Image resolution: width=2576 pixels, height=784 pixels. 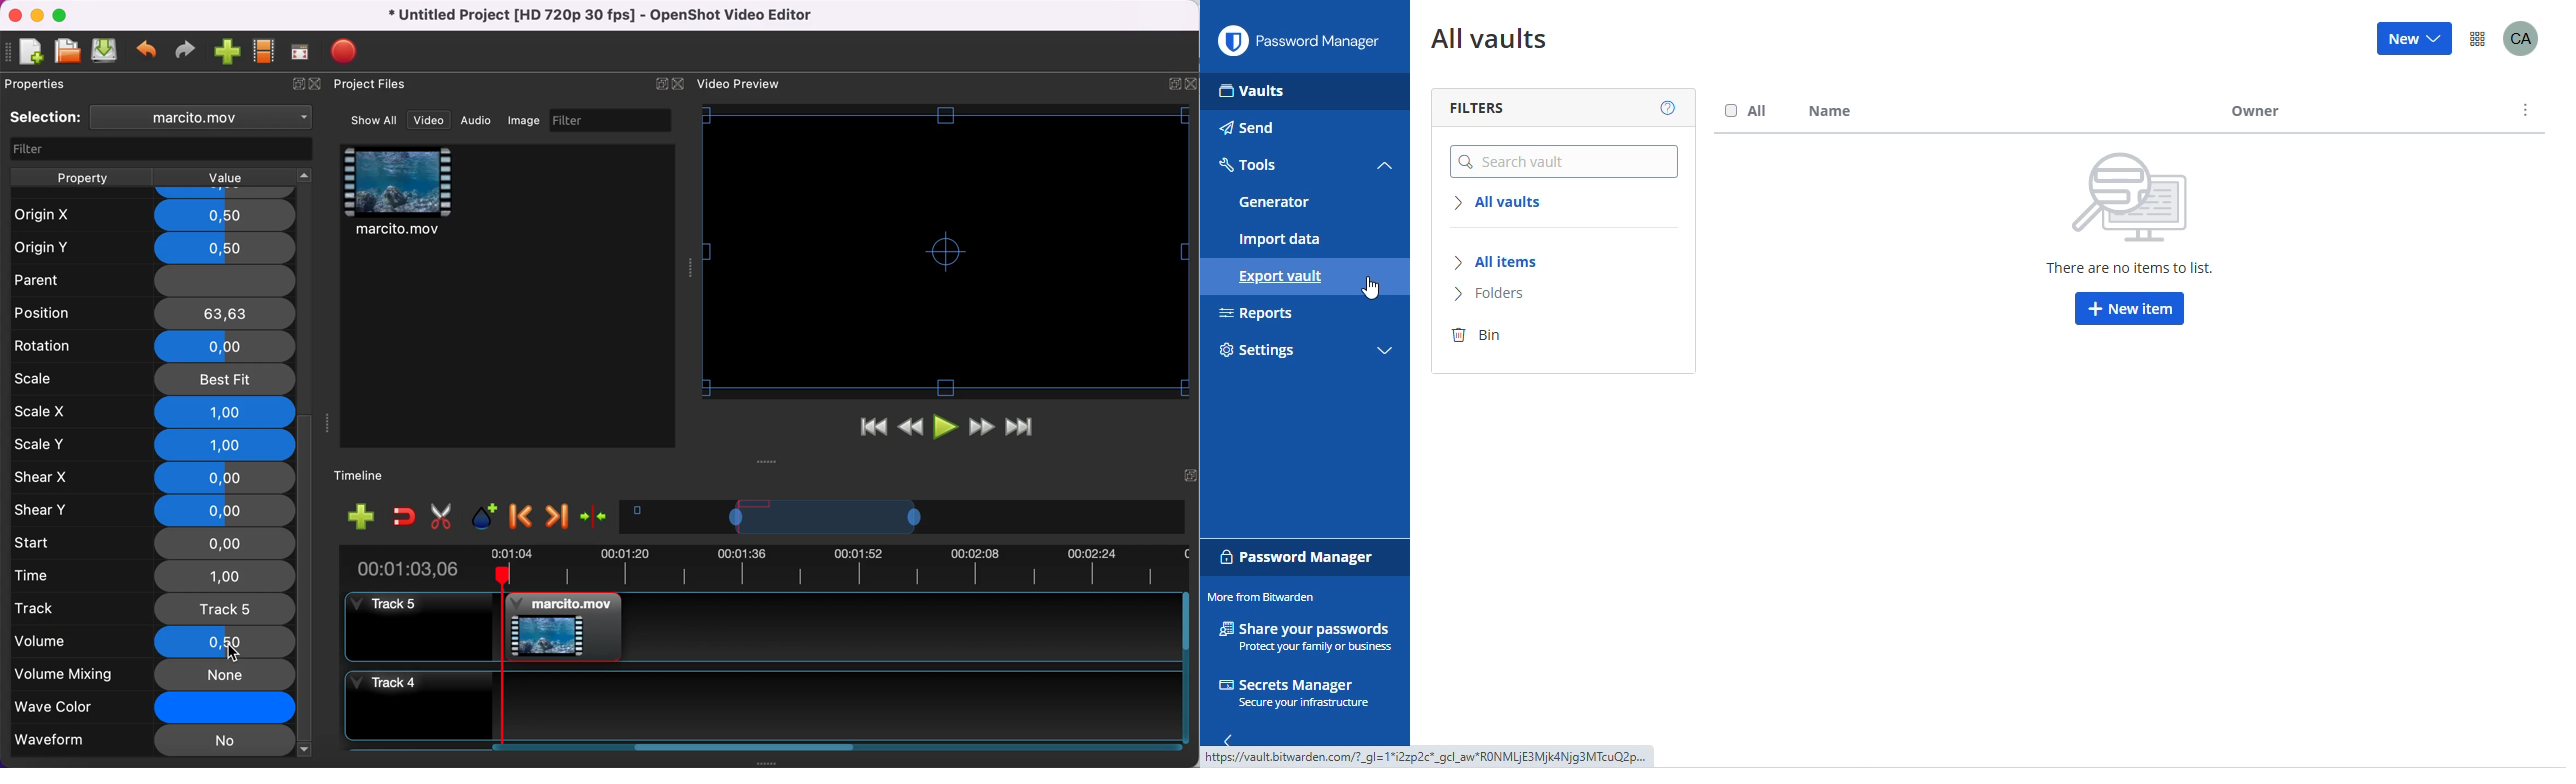 What do you see at coordinates (2130, 309) in the screenshot?
I see `new item` at bounding box center [2130, 309].